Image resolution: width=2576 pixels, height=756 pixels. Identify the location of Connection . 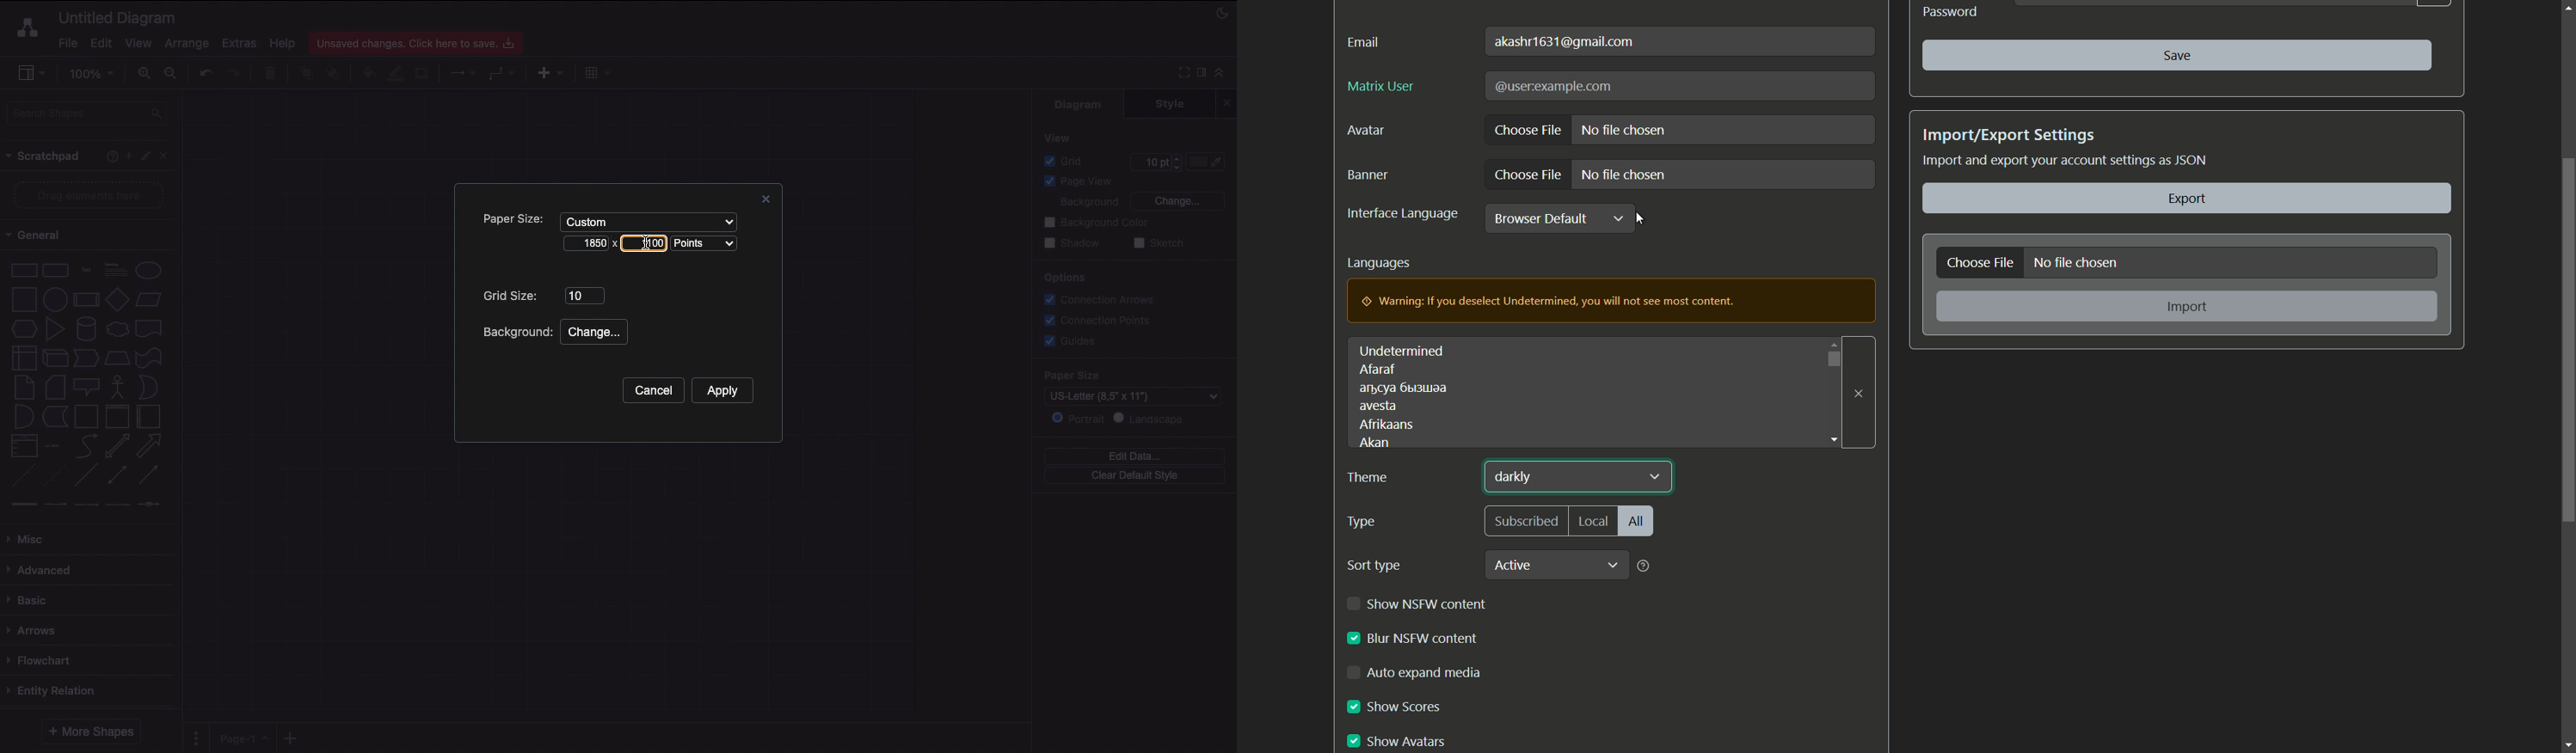
(464, 73).